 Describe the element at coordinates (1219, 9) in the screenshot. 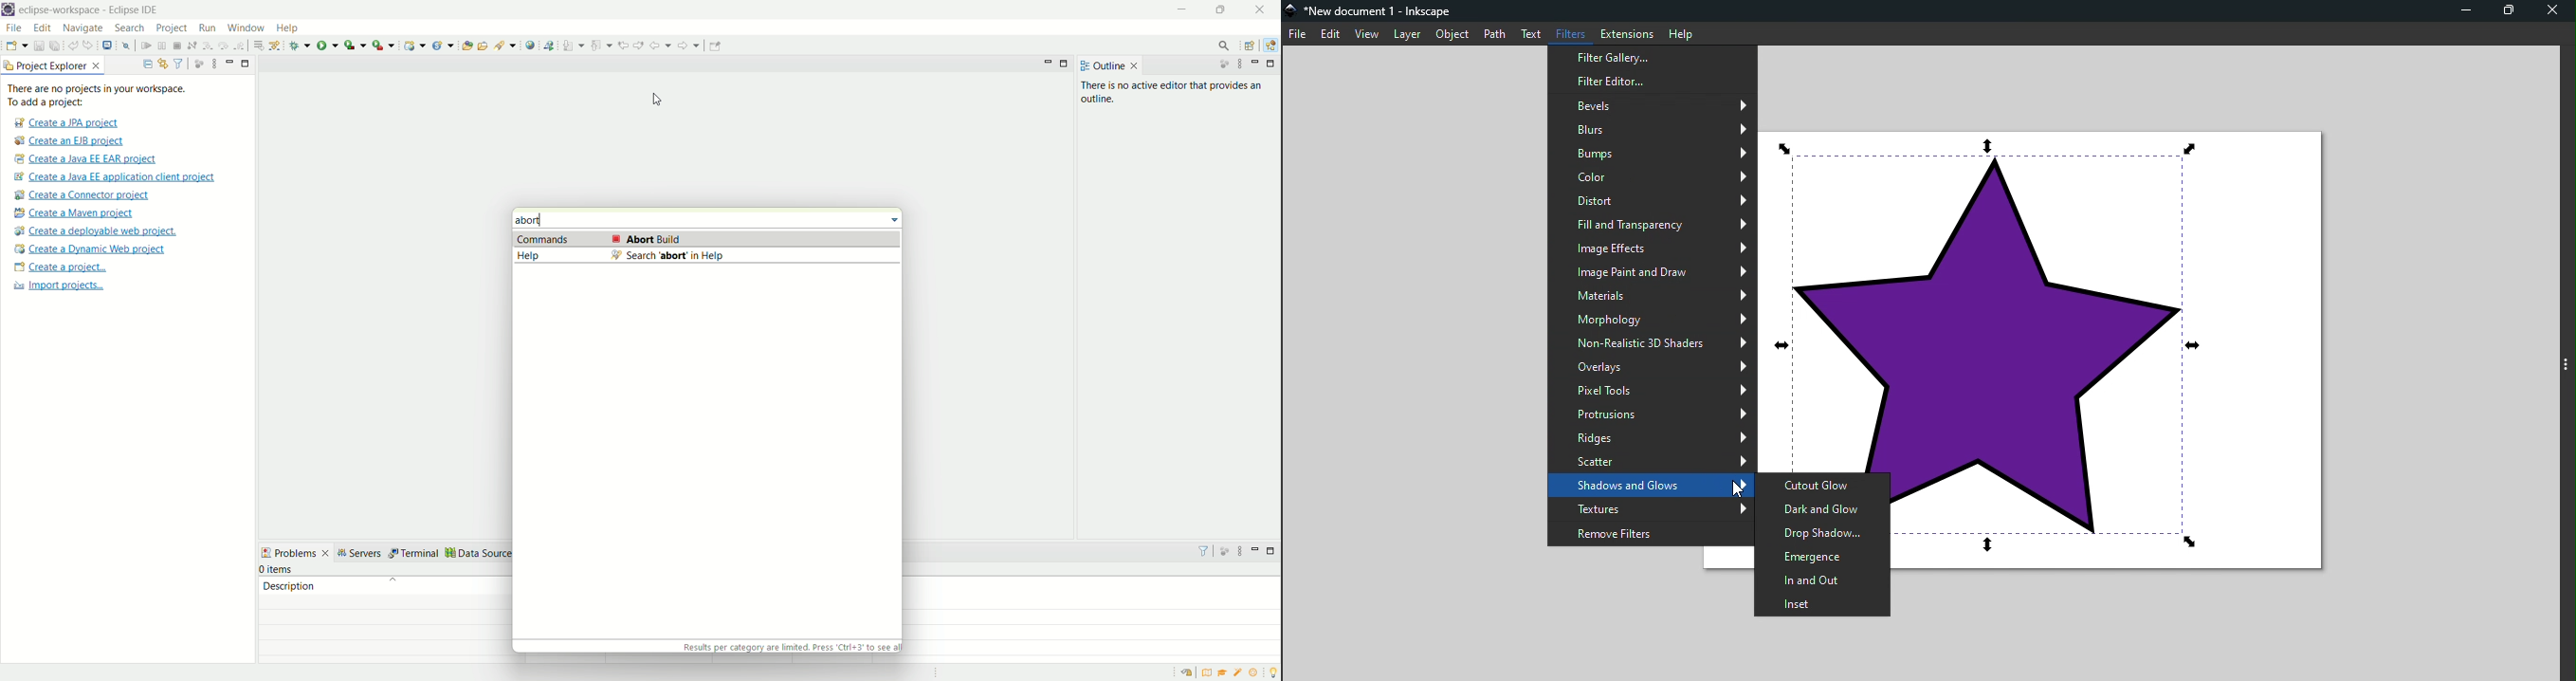

I see `maximize` at that location.